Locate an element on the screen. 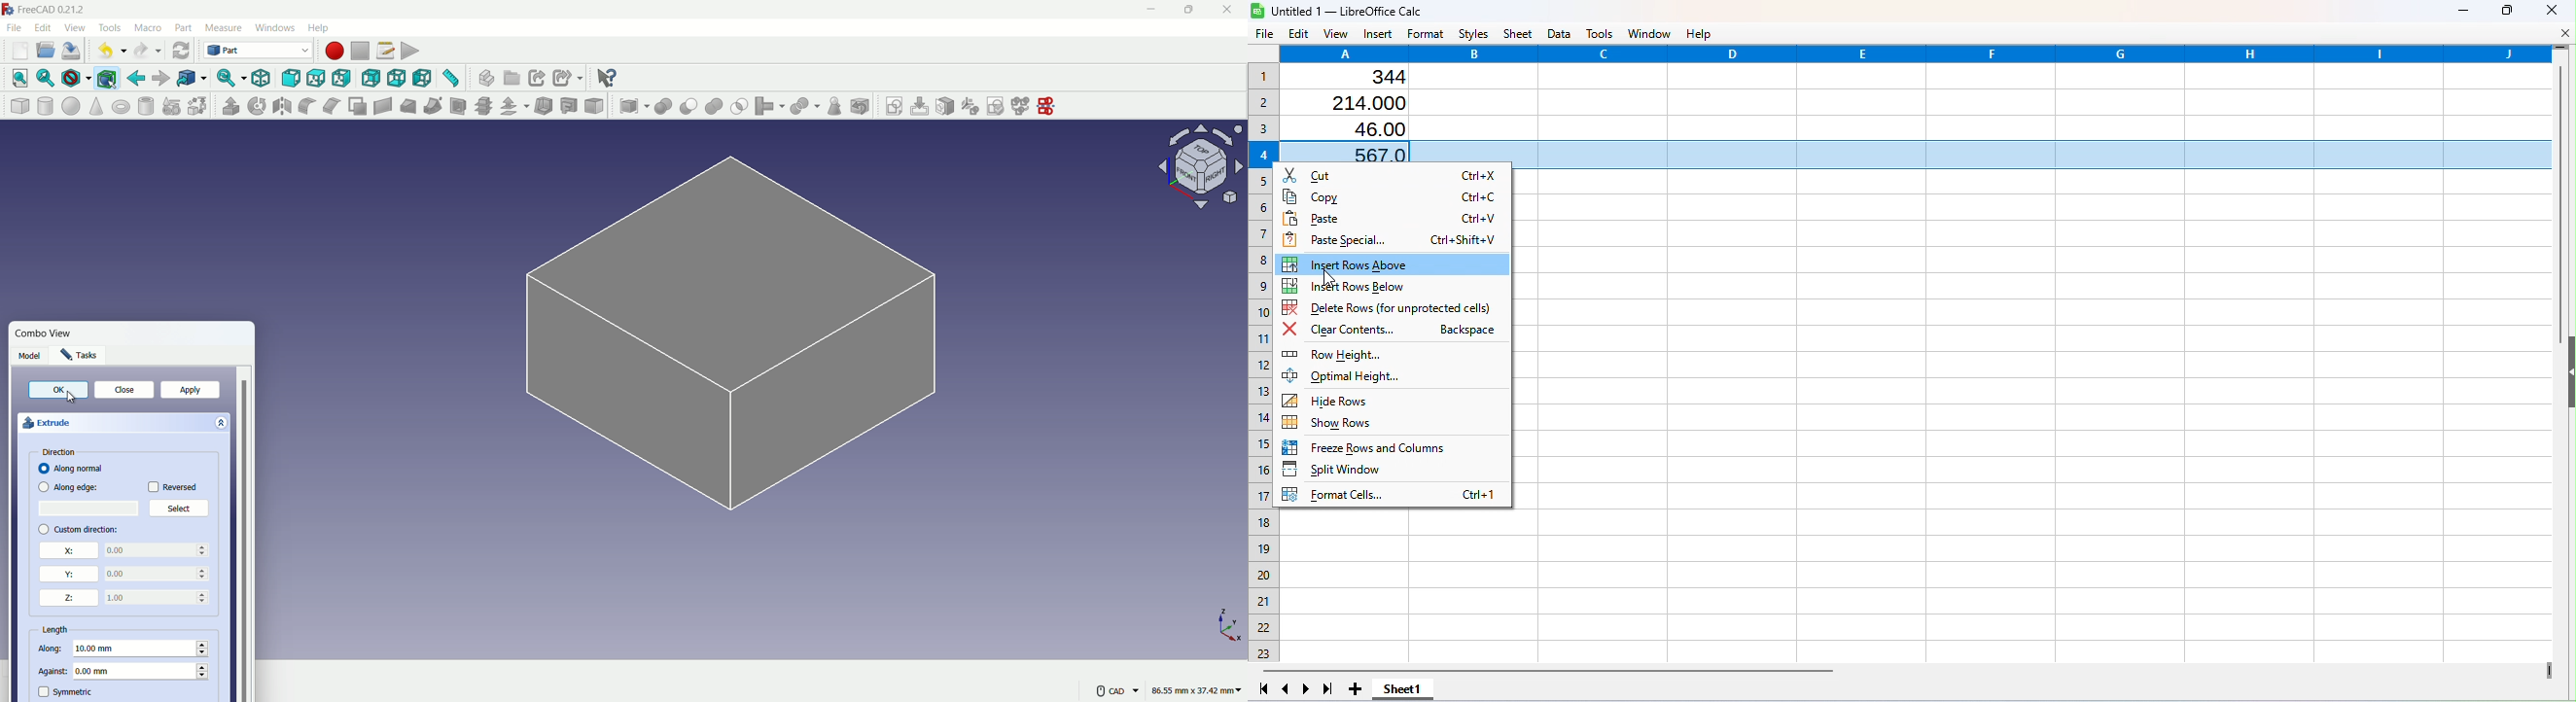 The width and height of the screenshot is (2576, 728). rotate is located at coordinates (258, 105).